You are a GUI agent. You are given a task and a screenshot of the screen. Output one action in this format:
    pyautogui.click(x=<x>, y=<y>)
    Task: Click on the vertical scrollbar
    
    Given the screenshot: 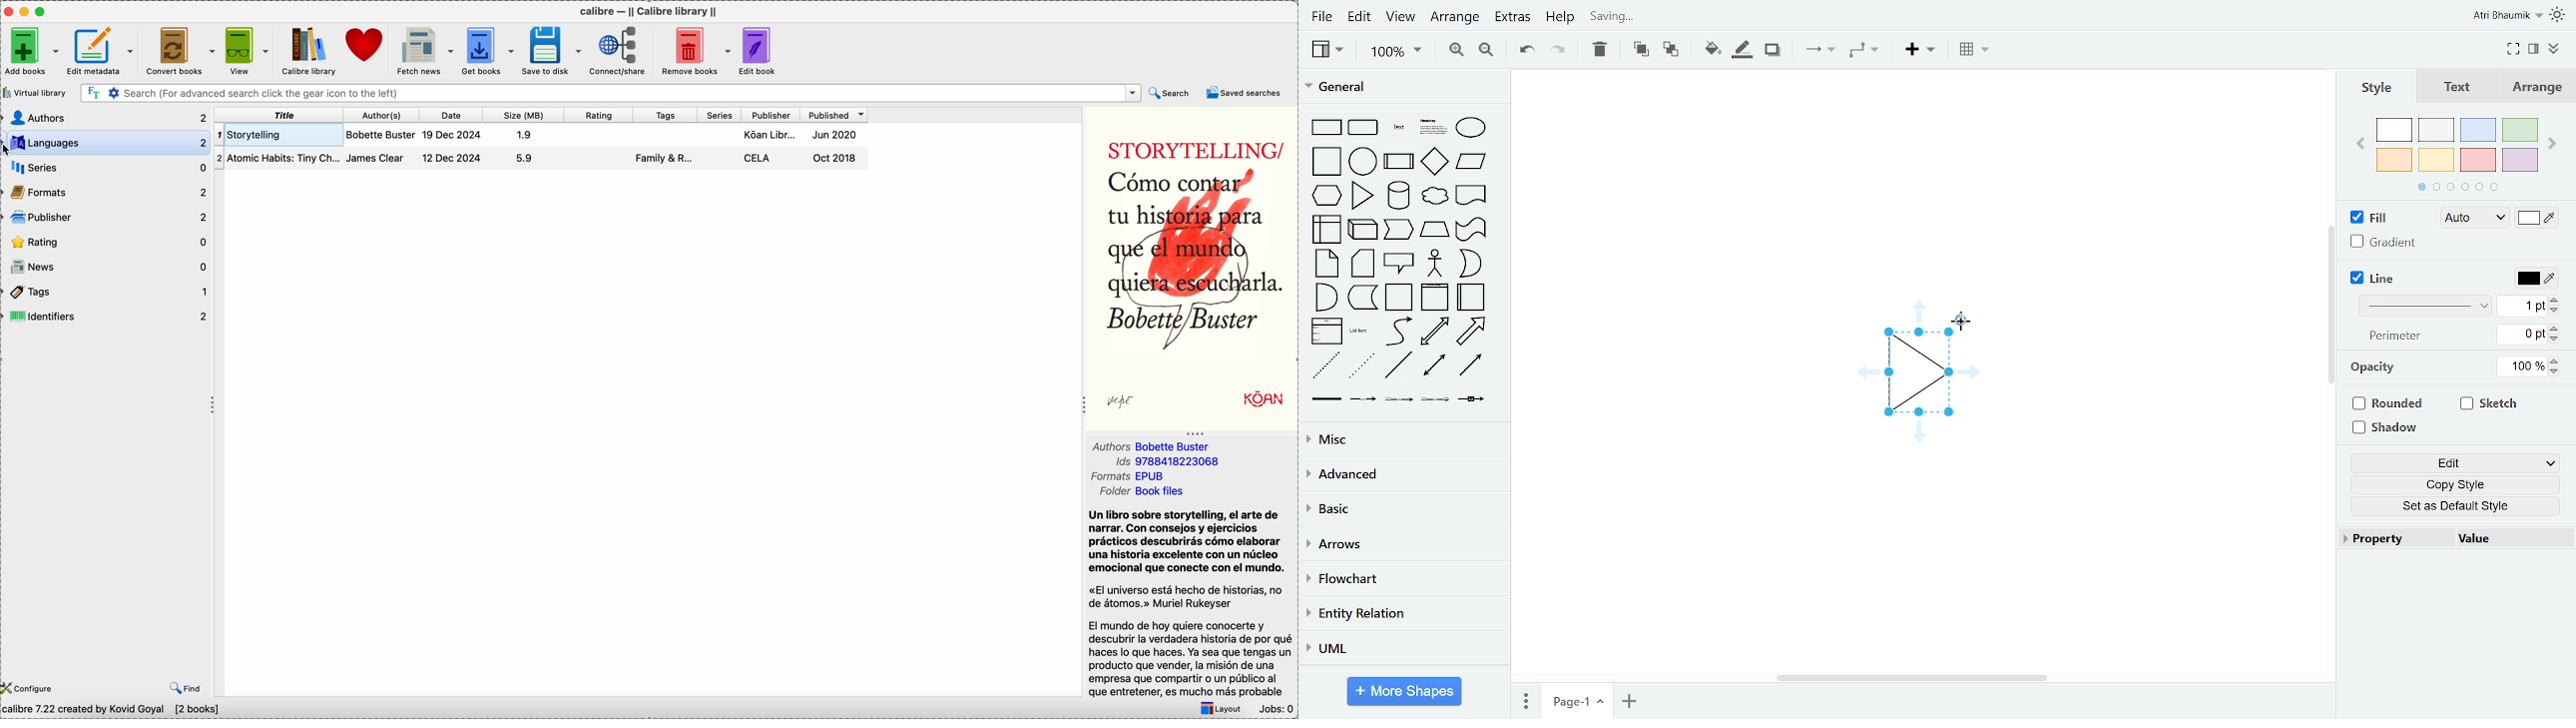 What is the action you would take?
    pyautogui.click(x=2331, y=307)
    